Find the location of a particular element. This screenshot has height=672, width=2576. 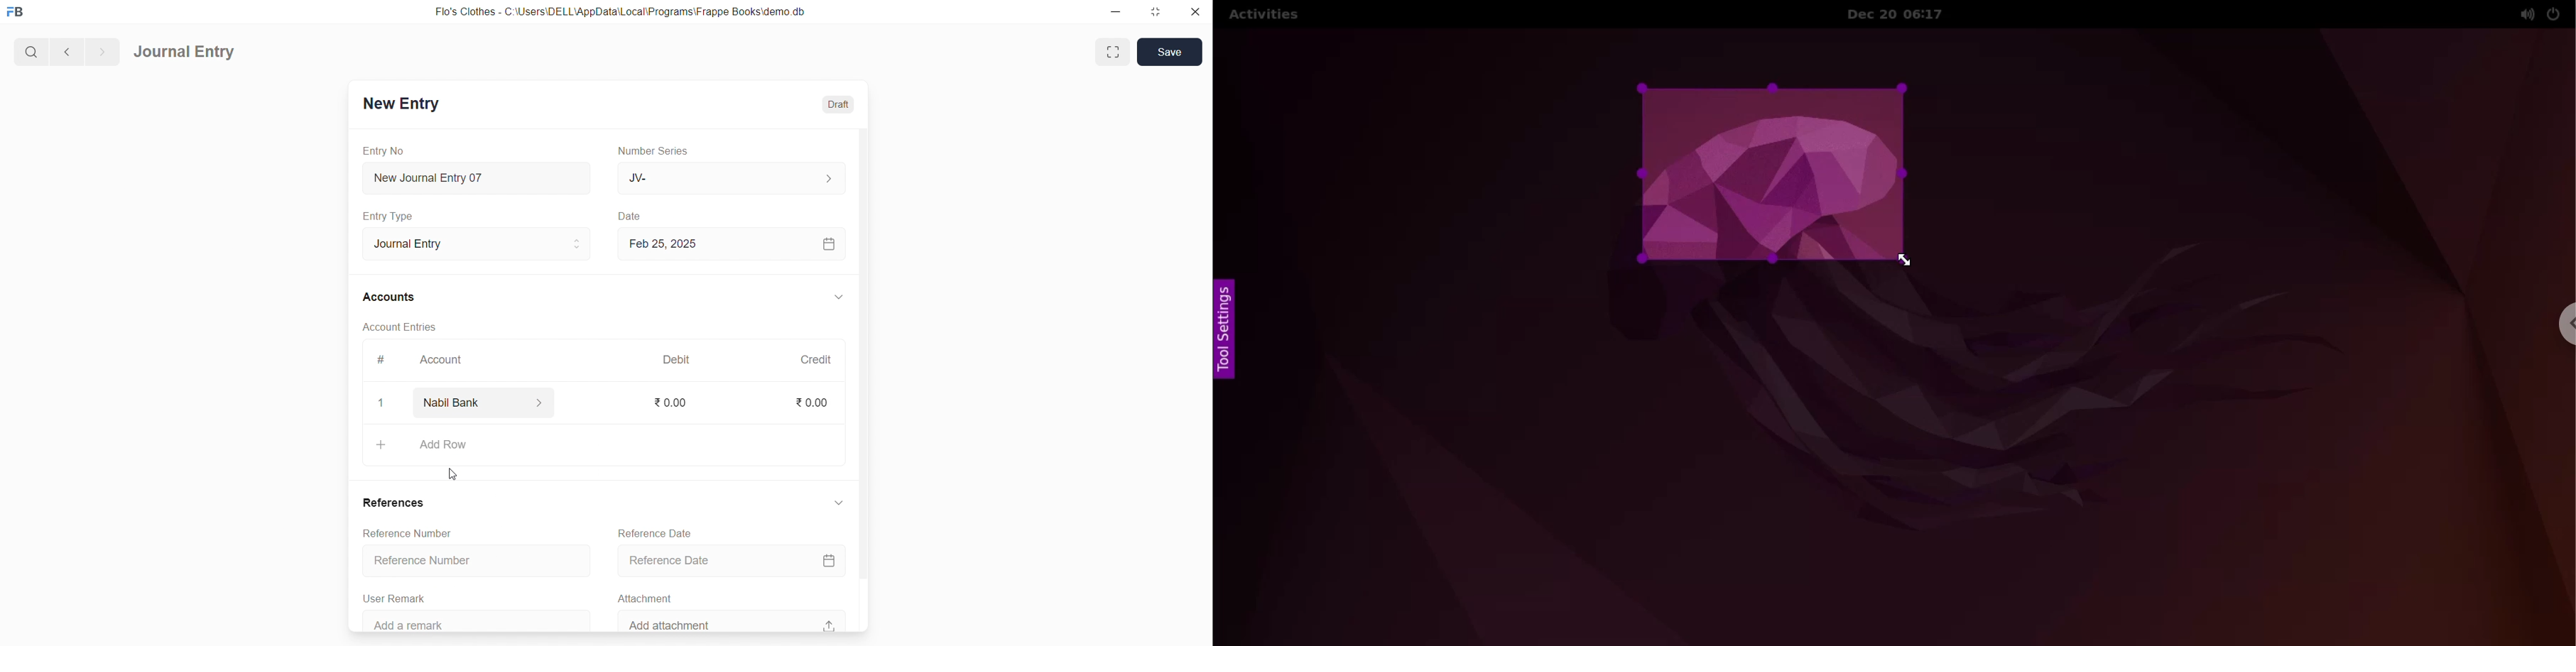

Number Series is located at coordinates (657, 151).